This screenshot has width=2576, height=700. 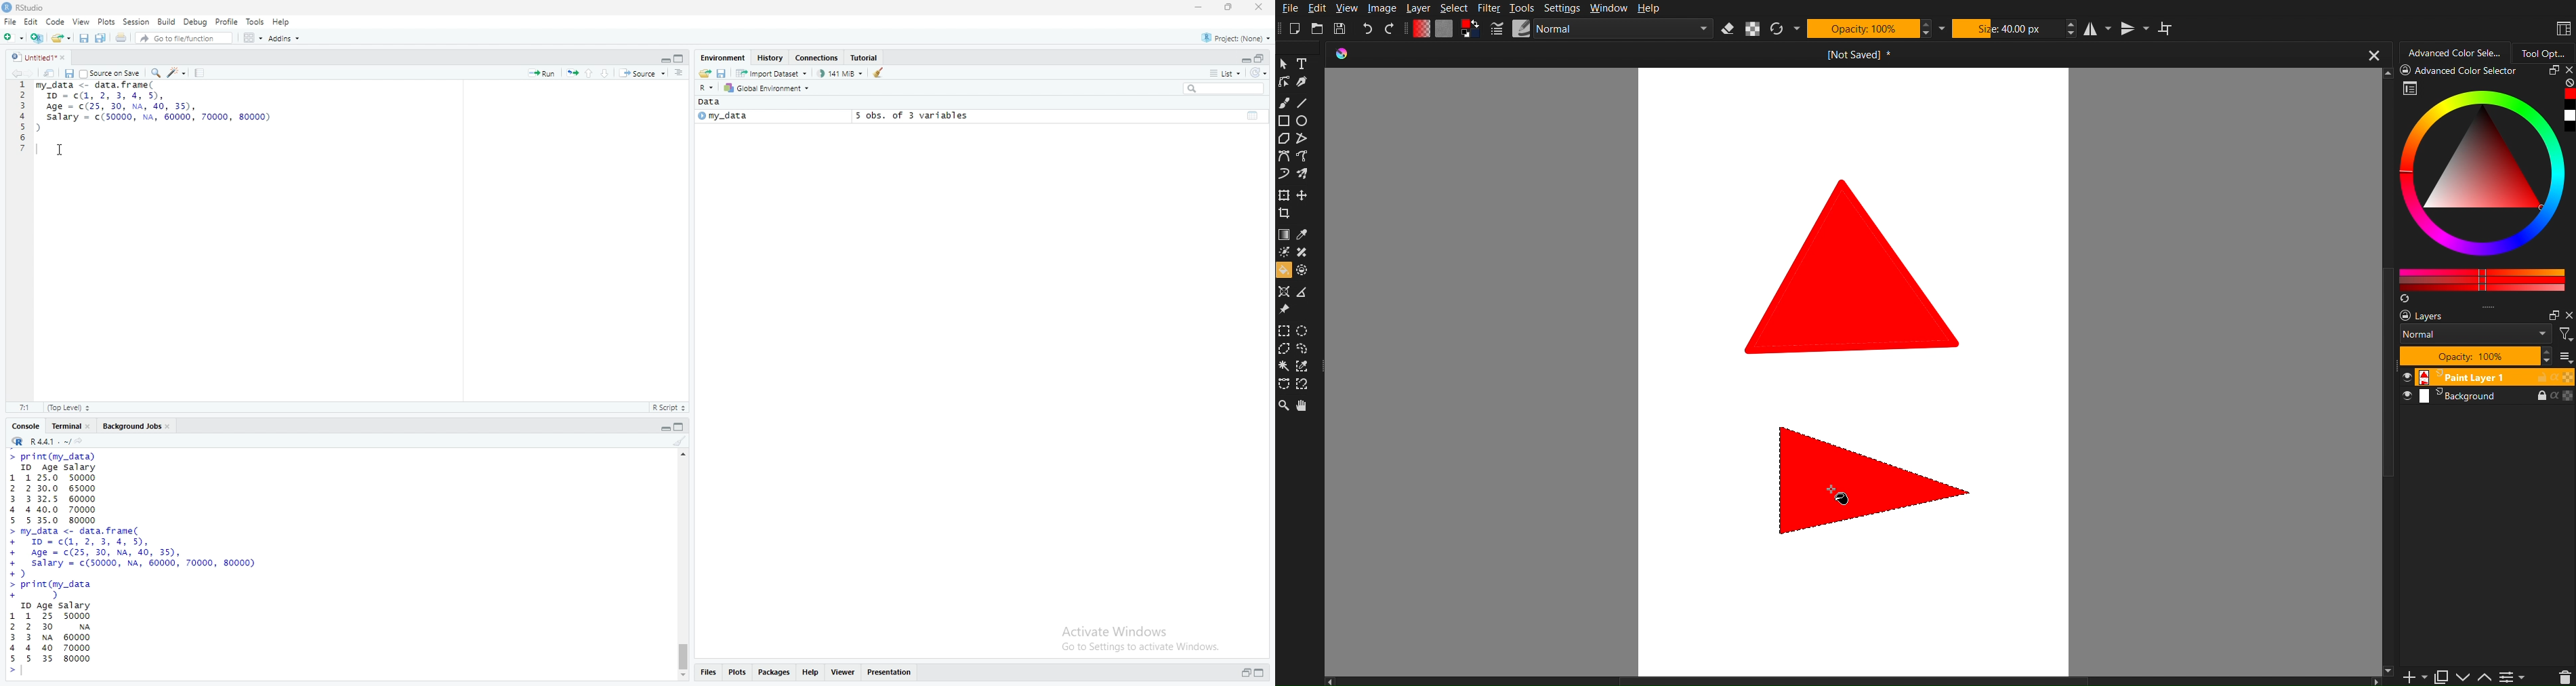 I want to click on Redo, so click(x=1394, y=28).